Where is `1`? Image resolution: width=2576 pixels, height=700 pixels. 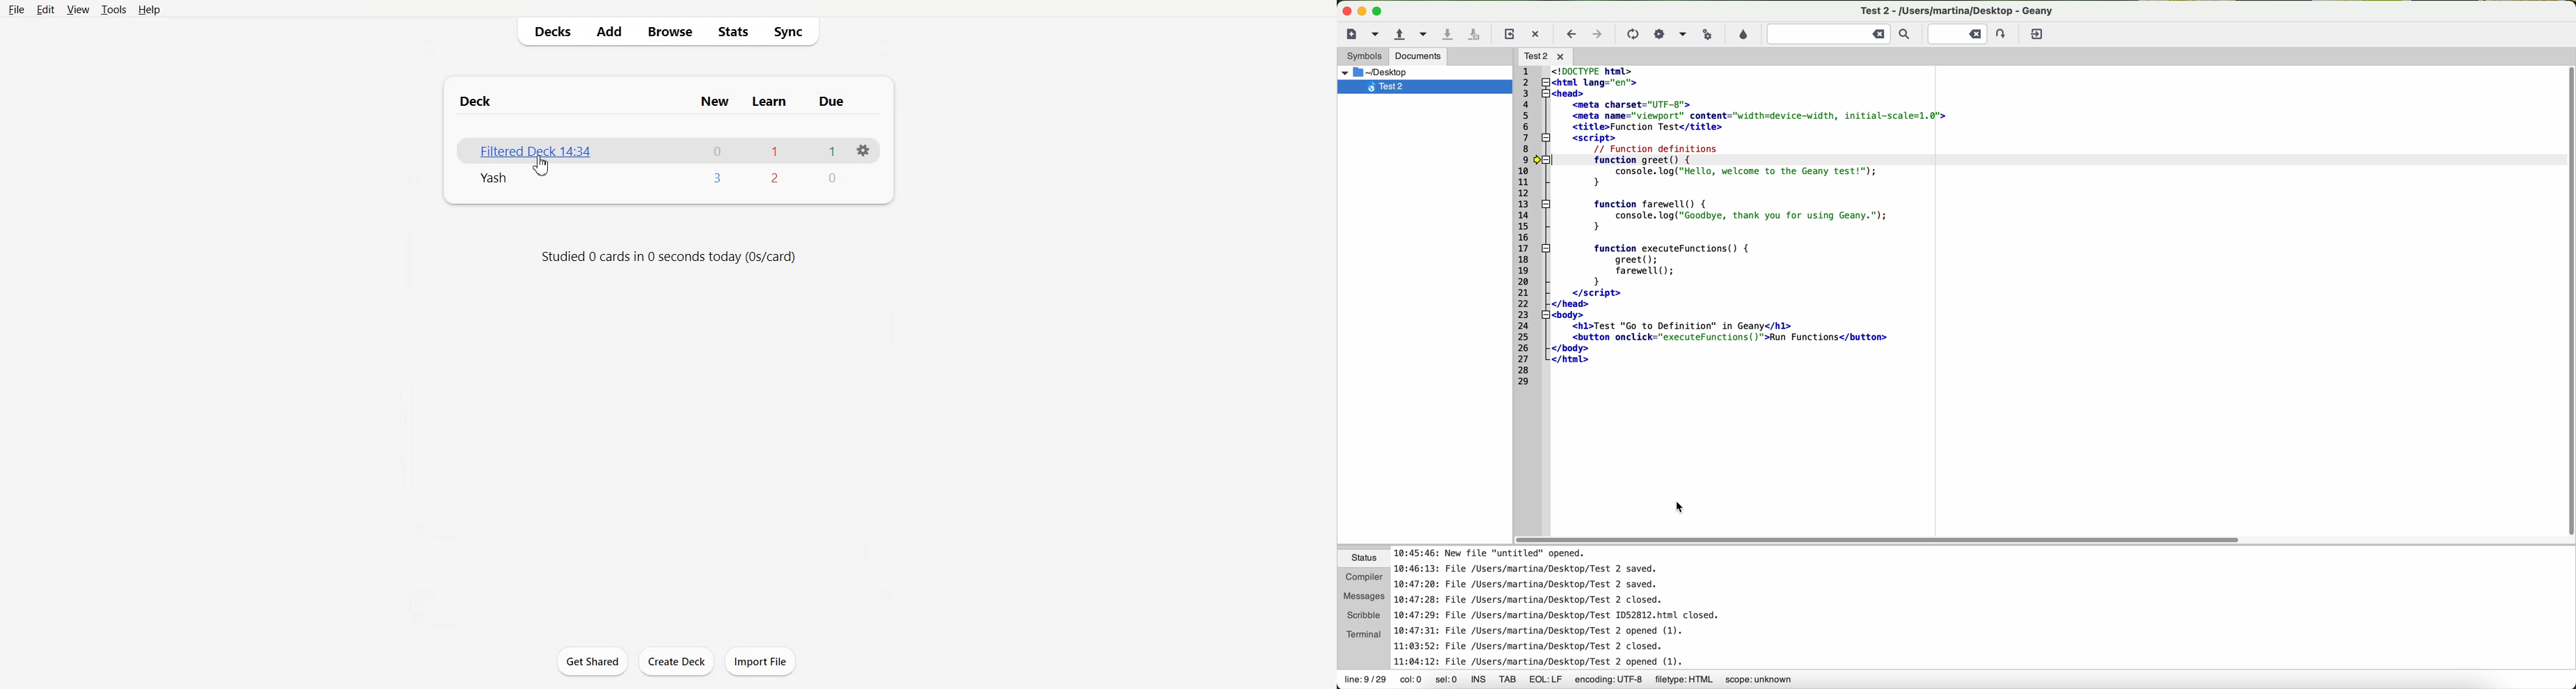
1 is located at coordinates (776, 150).